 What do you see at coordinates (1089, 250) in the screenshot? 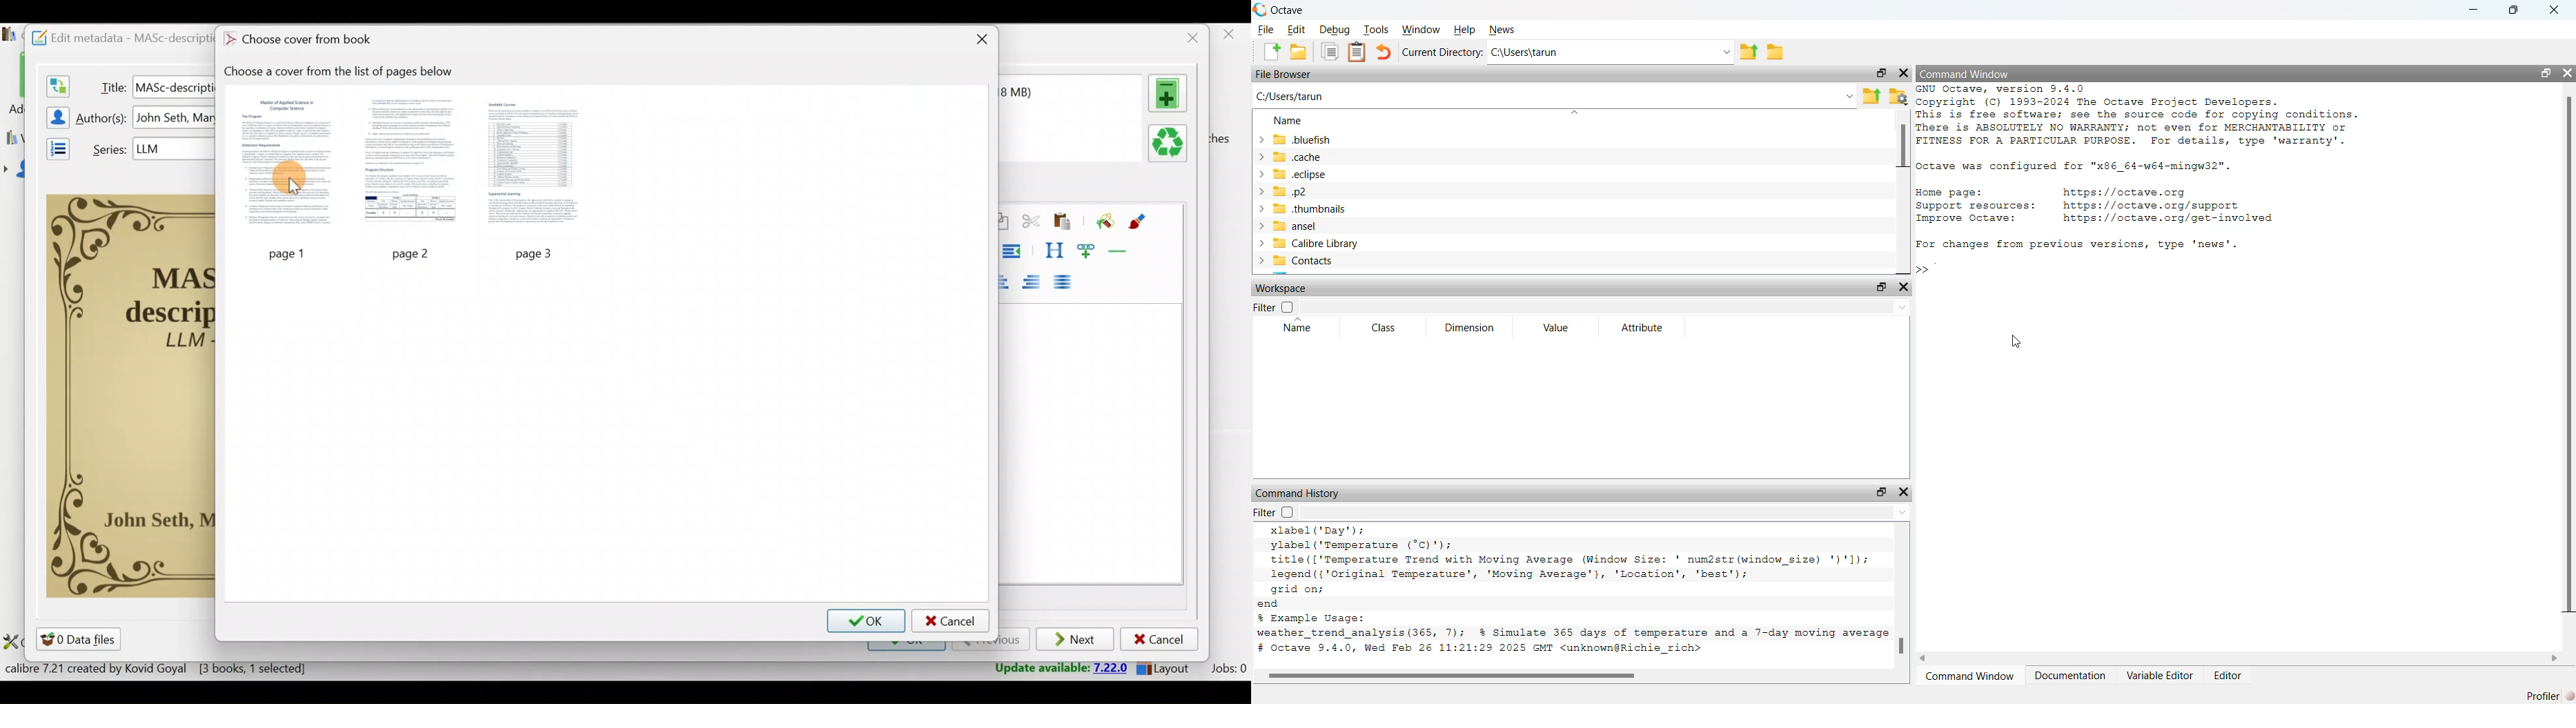
I see `Insert link or image` at bounding box center [1089, 250].